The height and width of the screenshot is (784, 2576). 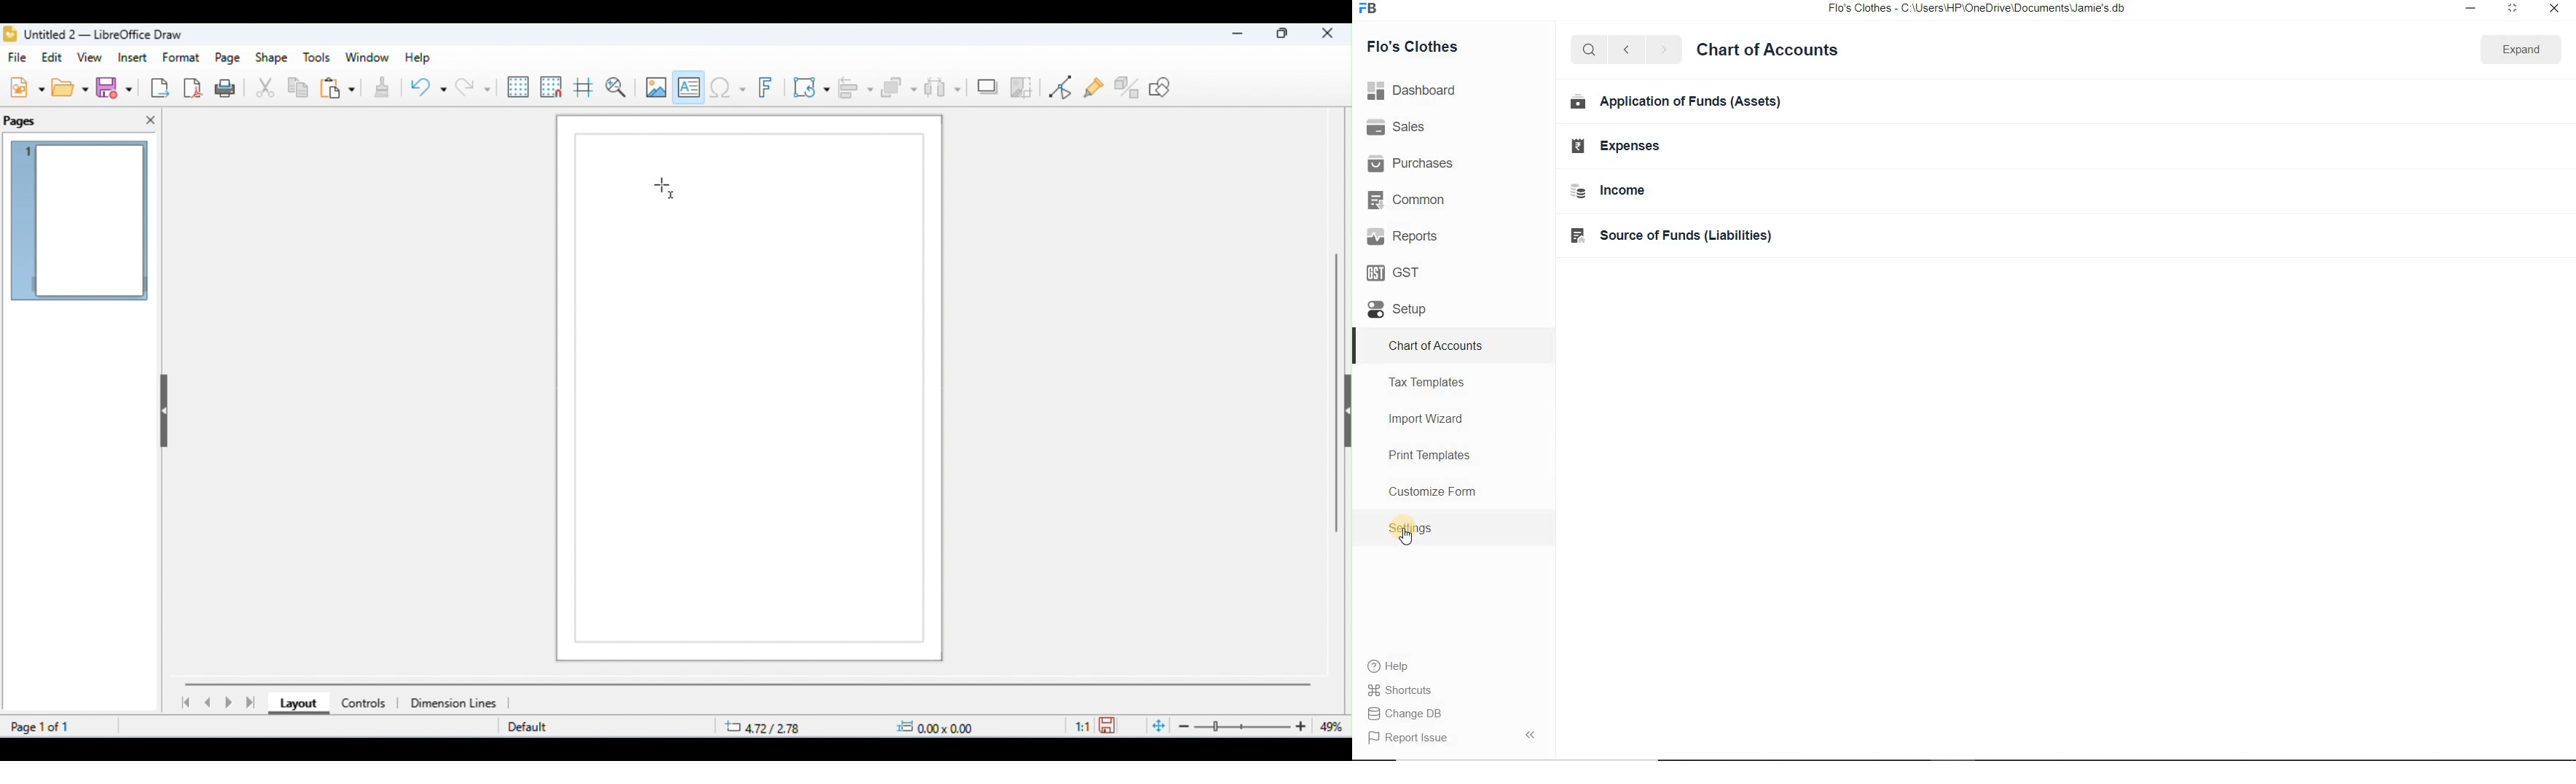 I want to click on minimize, so click(x=1233, y=36).